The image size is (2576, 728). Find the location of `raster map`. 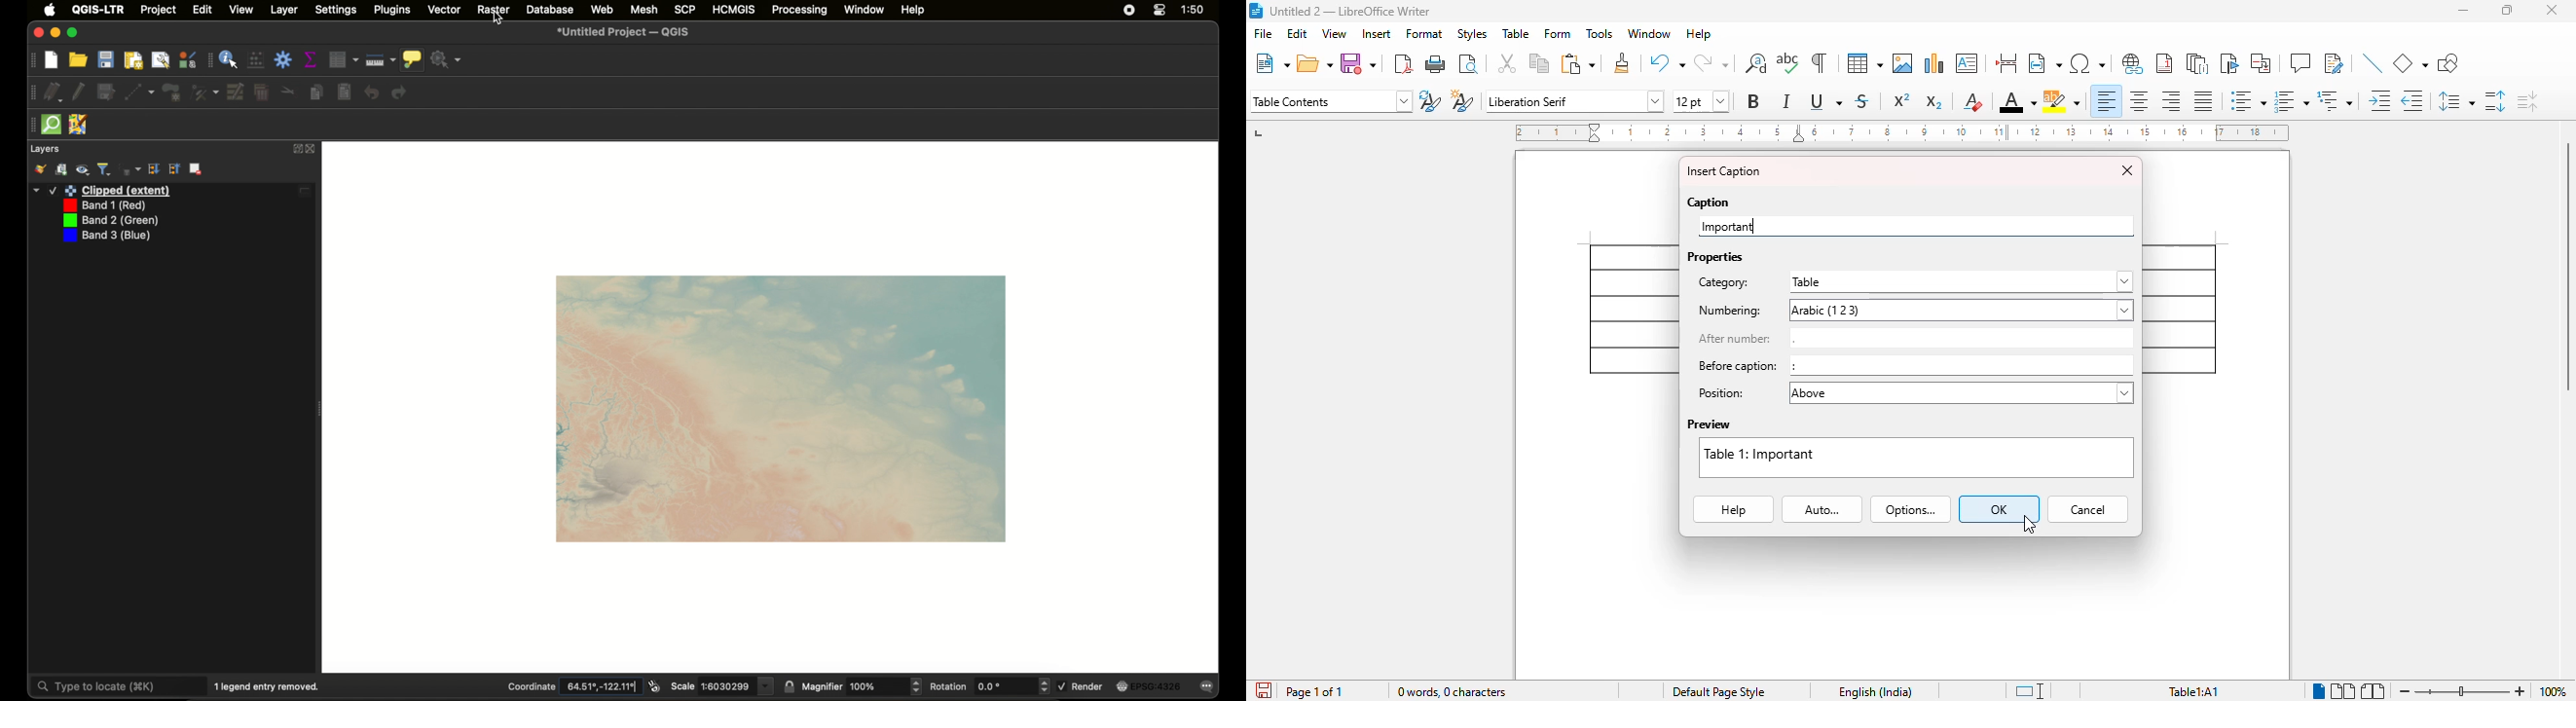

raster map is located at coordinates (781, 410).